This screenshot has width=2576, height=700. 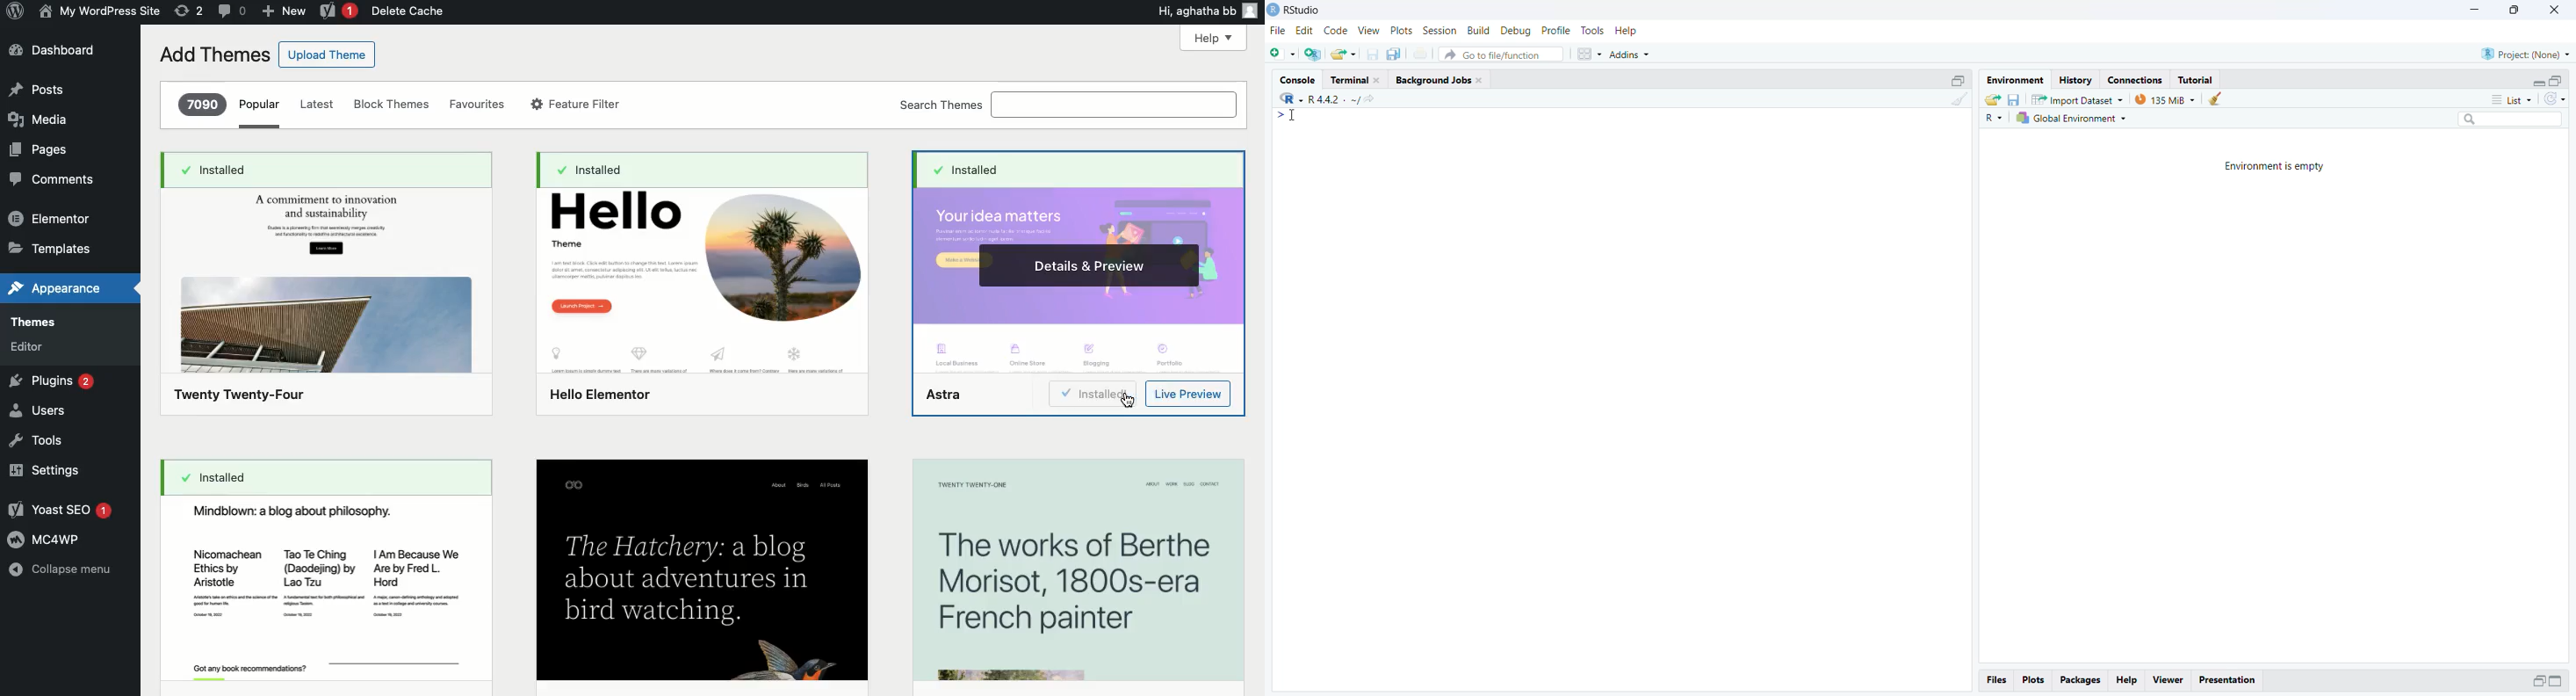 What do you see at coordinates (2513, 10) in the screenshot?
I see `Maximize` at bounding box center [2513, 10].